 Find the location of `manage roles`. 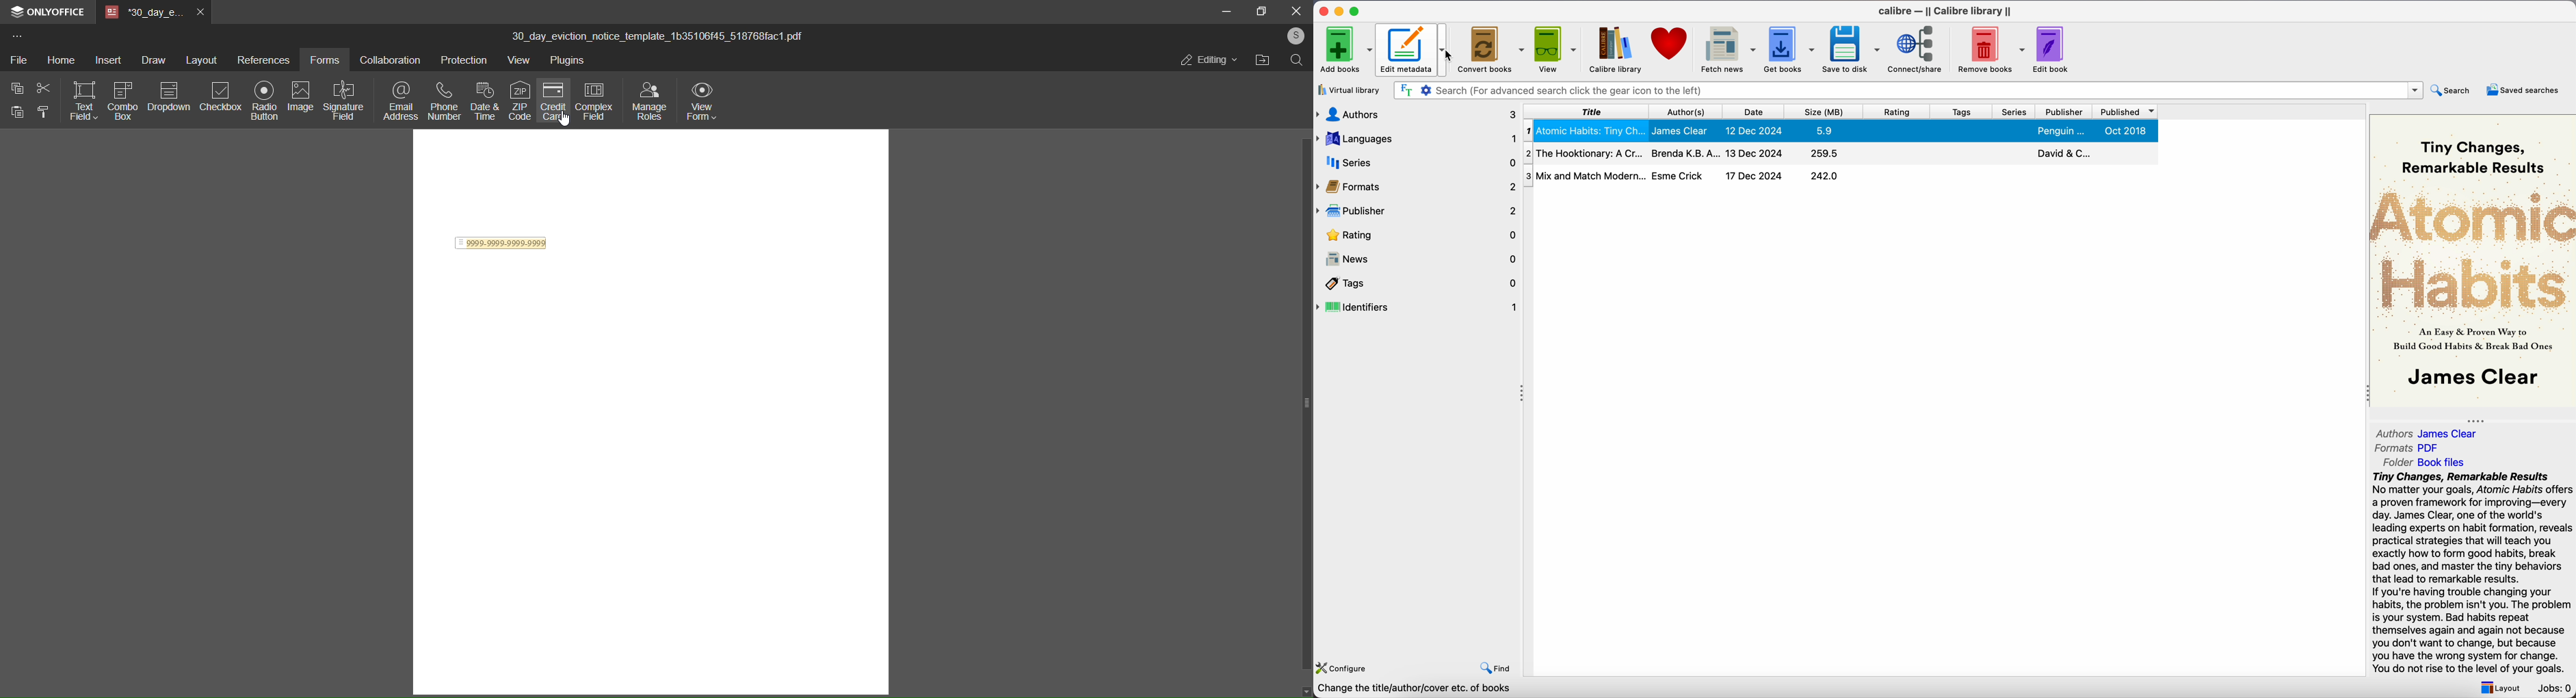

manage roles is located at coordinates (649, 102).